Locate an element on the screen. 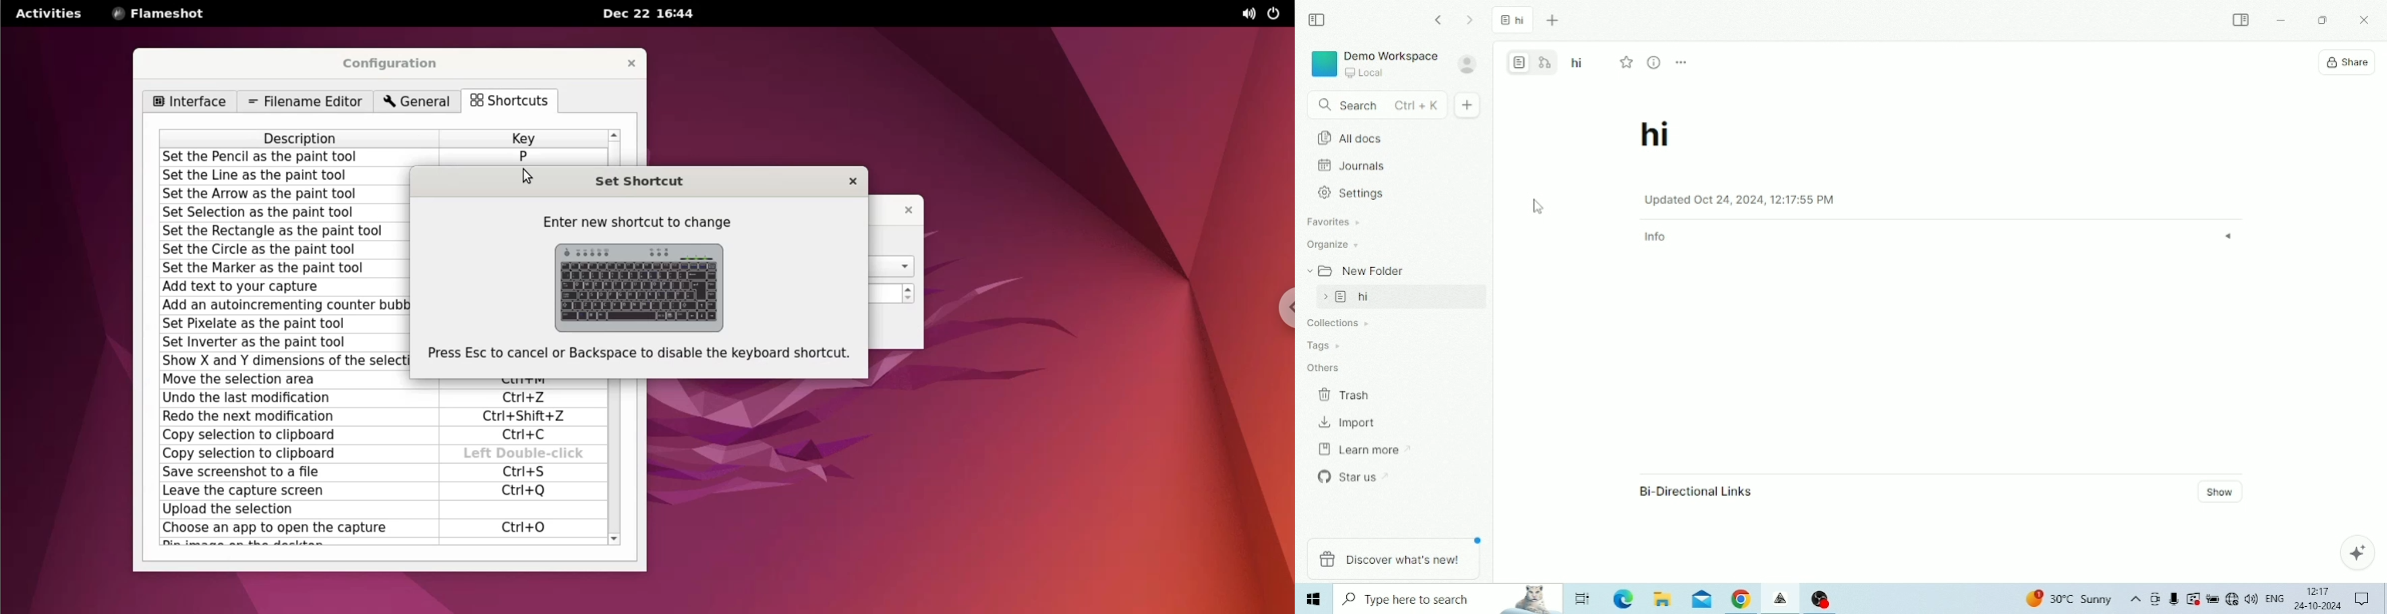 The height and width of the screenshot is (616, 2408). Affine AI is located at coordinates (2357, 552).